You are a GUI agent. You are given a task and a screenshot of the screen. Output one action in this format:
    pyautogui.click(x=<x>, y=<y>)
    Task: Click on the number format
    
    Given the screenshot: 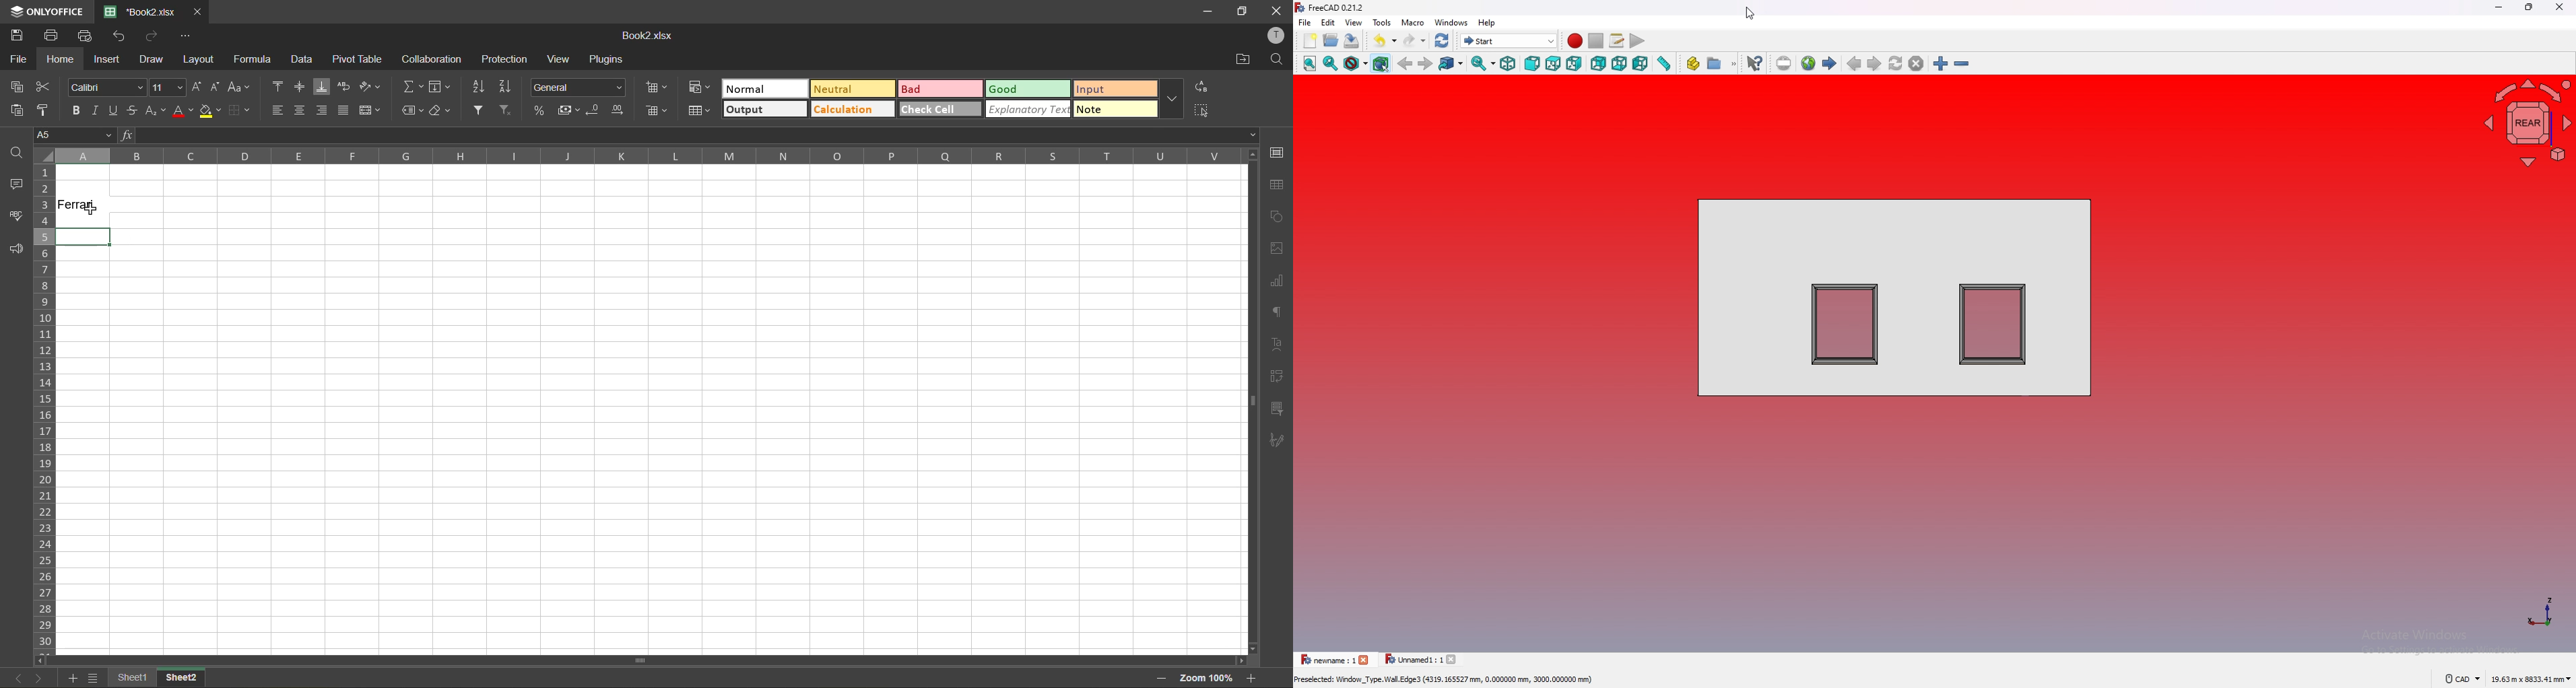 What is the action you would take?
    pyautogui.click(x=577, y=86)
    